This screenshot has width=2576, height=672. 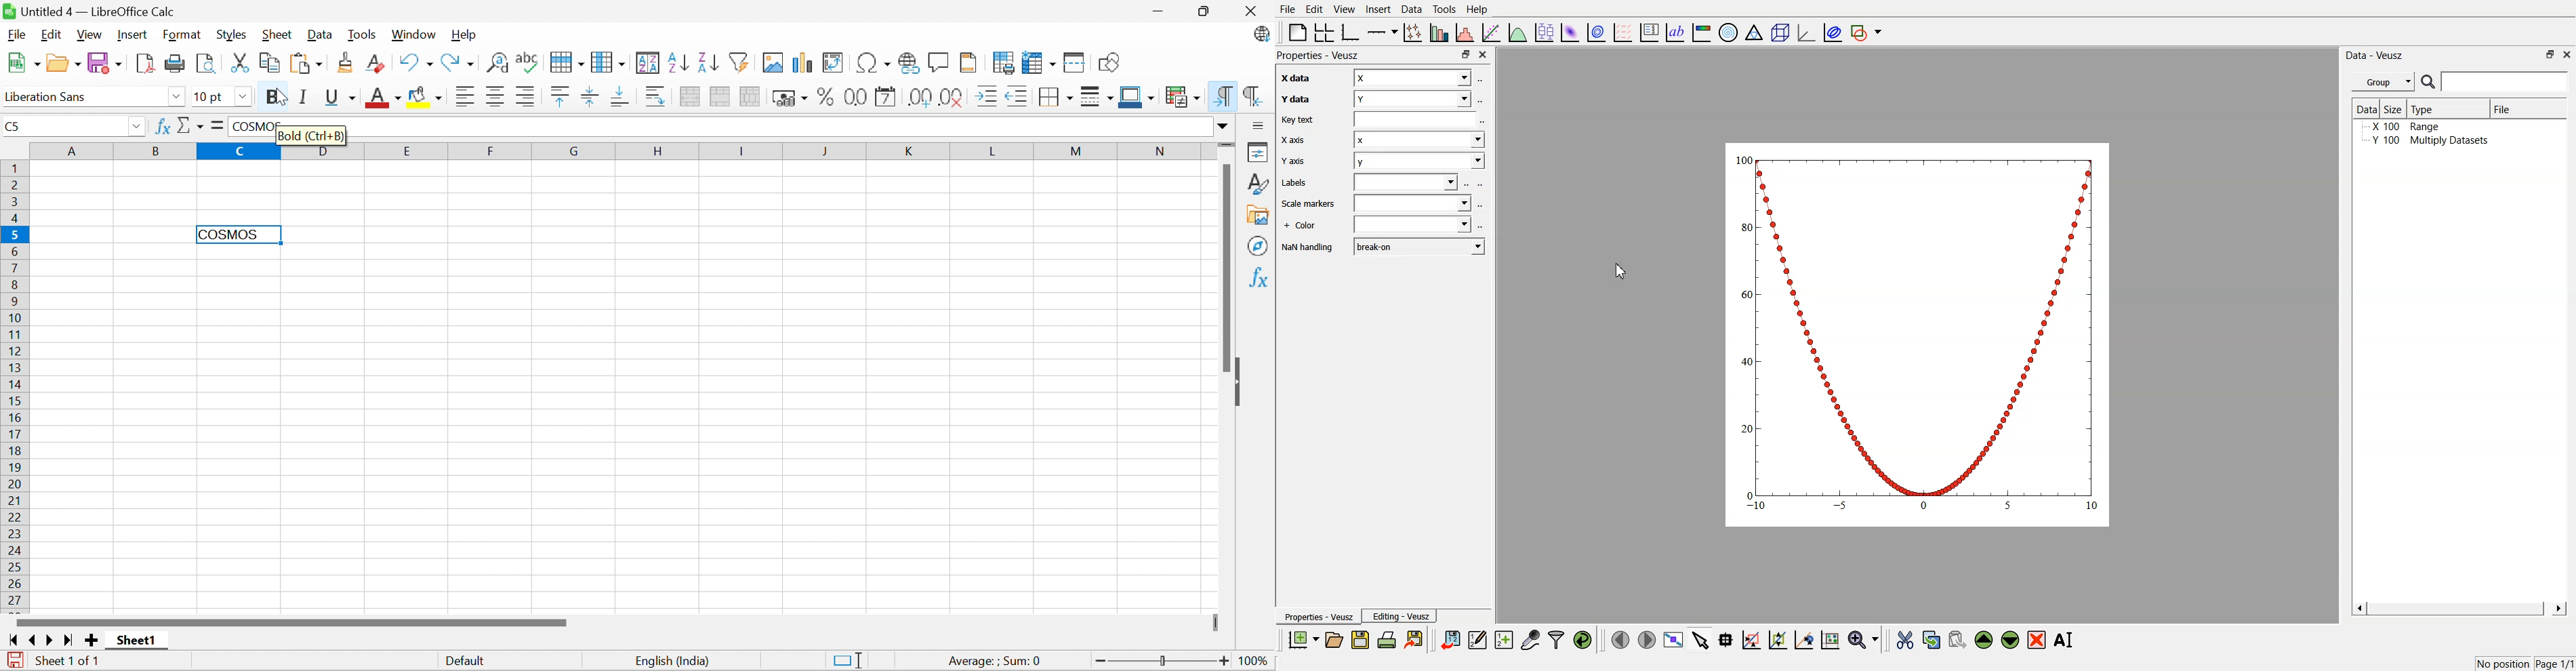 What do you see at coordinates (290, 623) in the screenshot?
I see `Scroll Bar` at bounding box center [290, 623].